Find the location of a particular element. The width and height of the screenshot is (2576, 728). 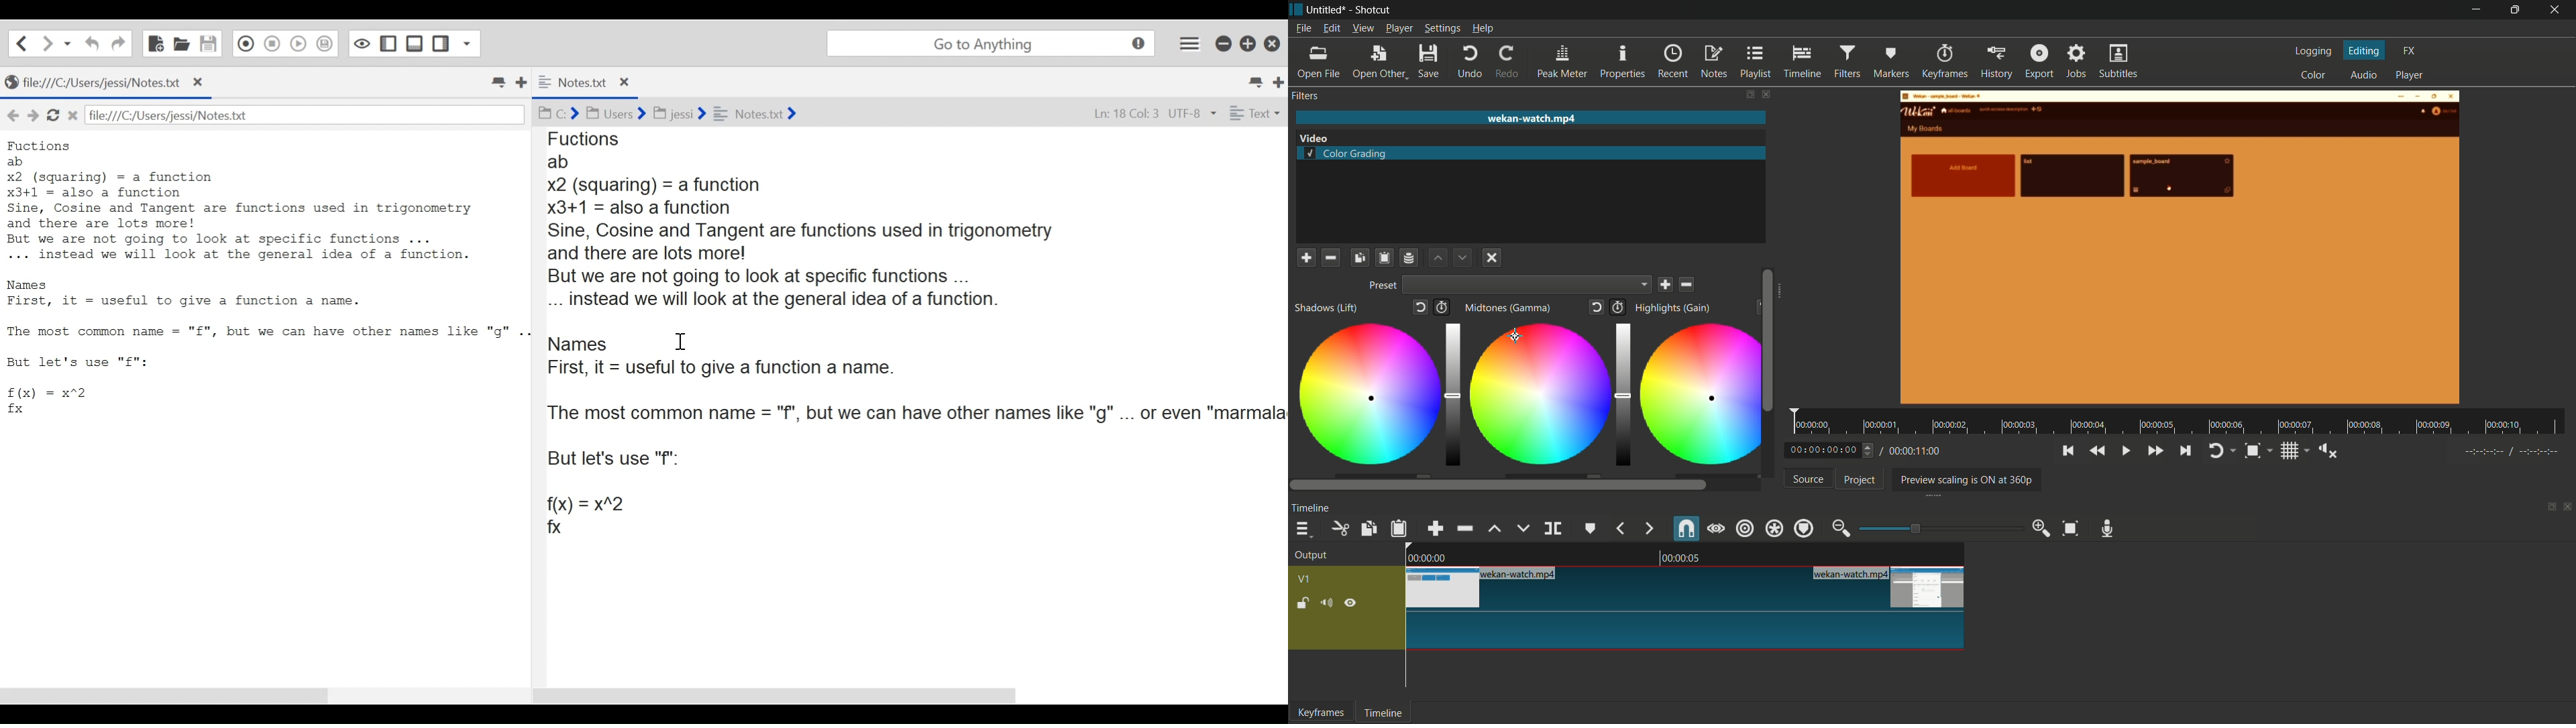

jobs is located at coordinates (2078, 62).